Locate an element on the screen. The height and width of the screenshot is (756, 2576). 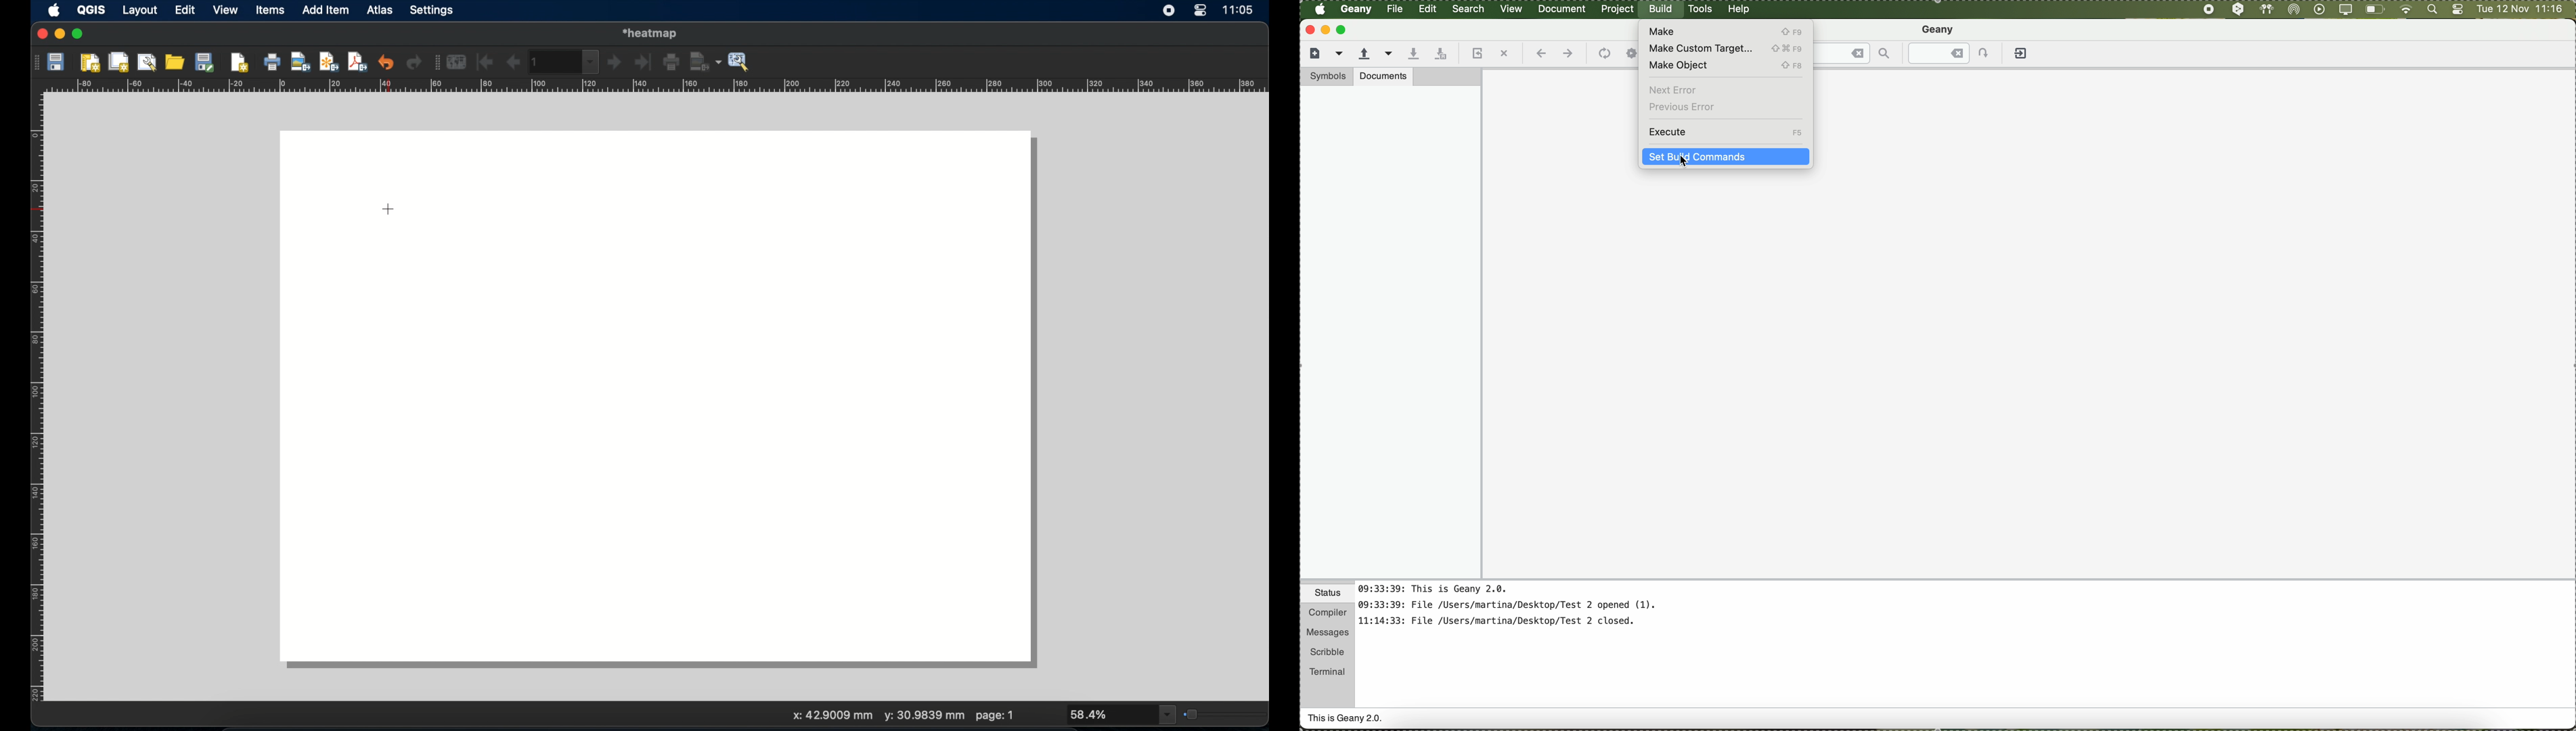
atlas toolbar is located at coordinates (435, 64).